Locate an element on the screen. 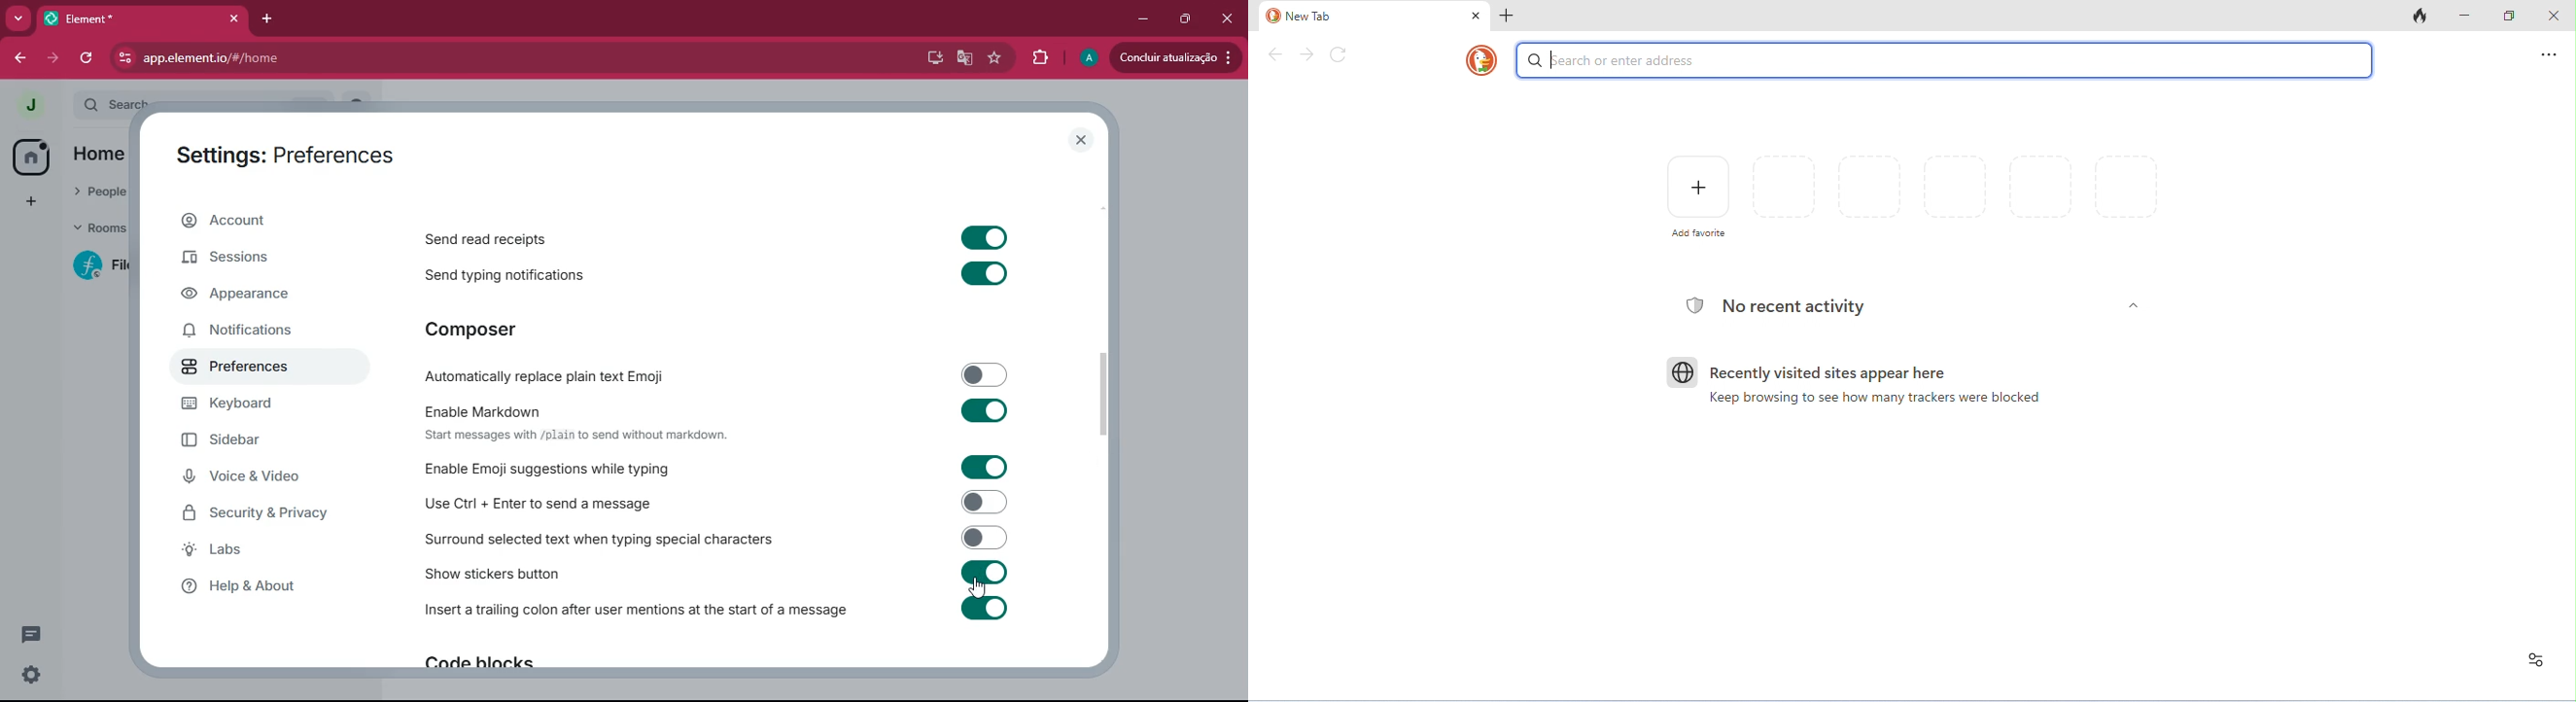 Image resolution: width=2576 pixels, height=728 pixels. app.element.io/#/home is located at coordinates (334, 58).